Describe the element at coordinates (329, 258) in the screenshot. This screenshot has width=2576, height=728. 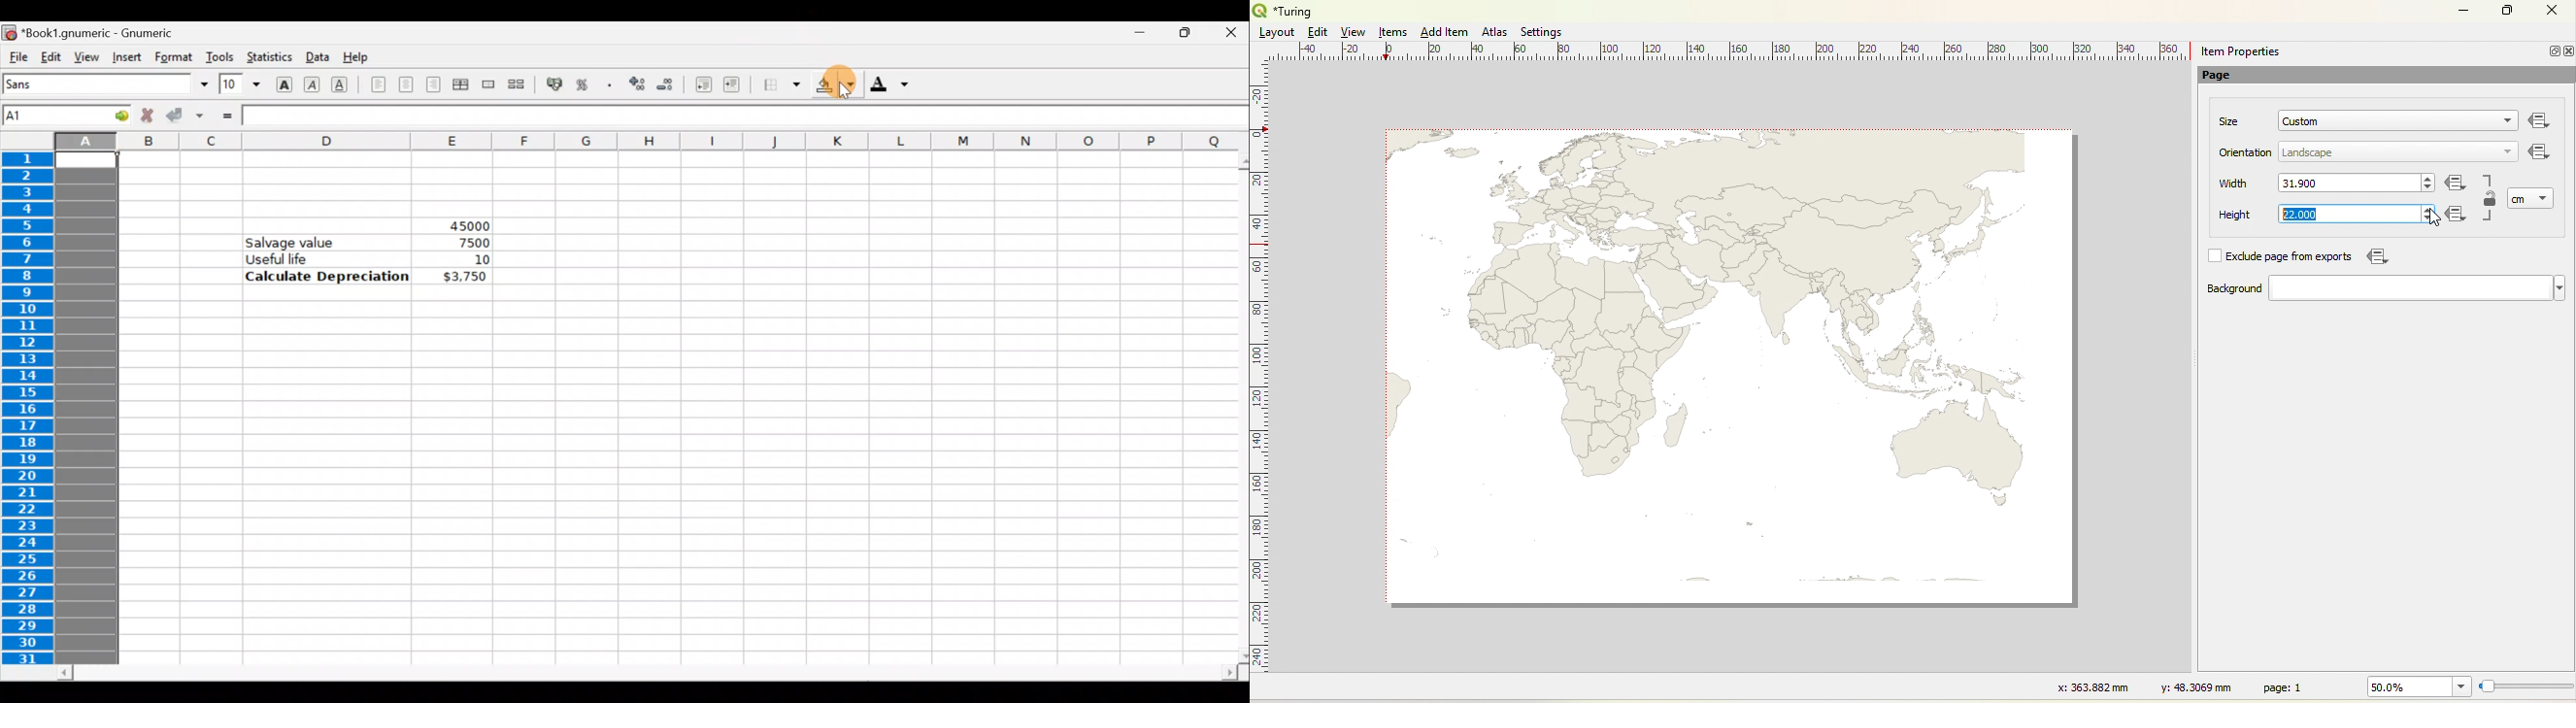
I see `Useful life` at that location.